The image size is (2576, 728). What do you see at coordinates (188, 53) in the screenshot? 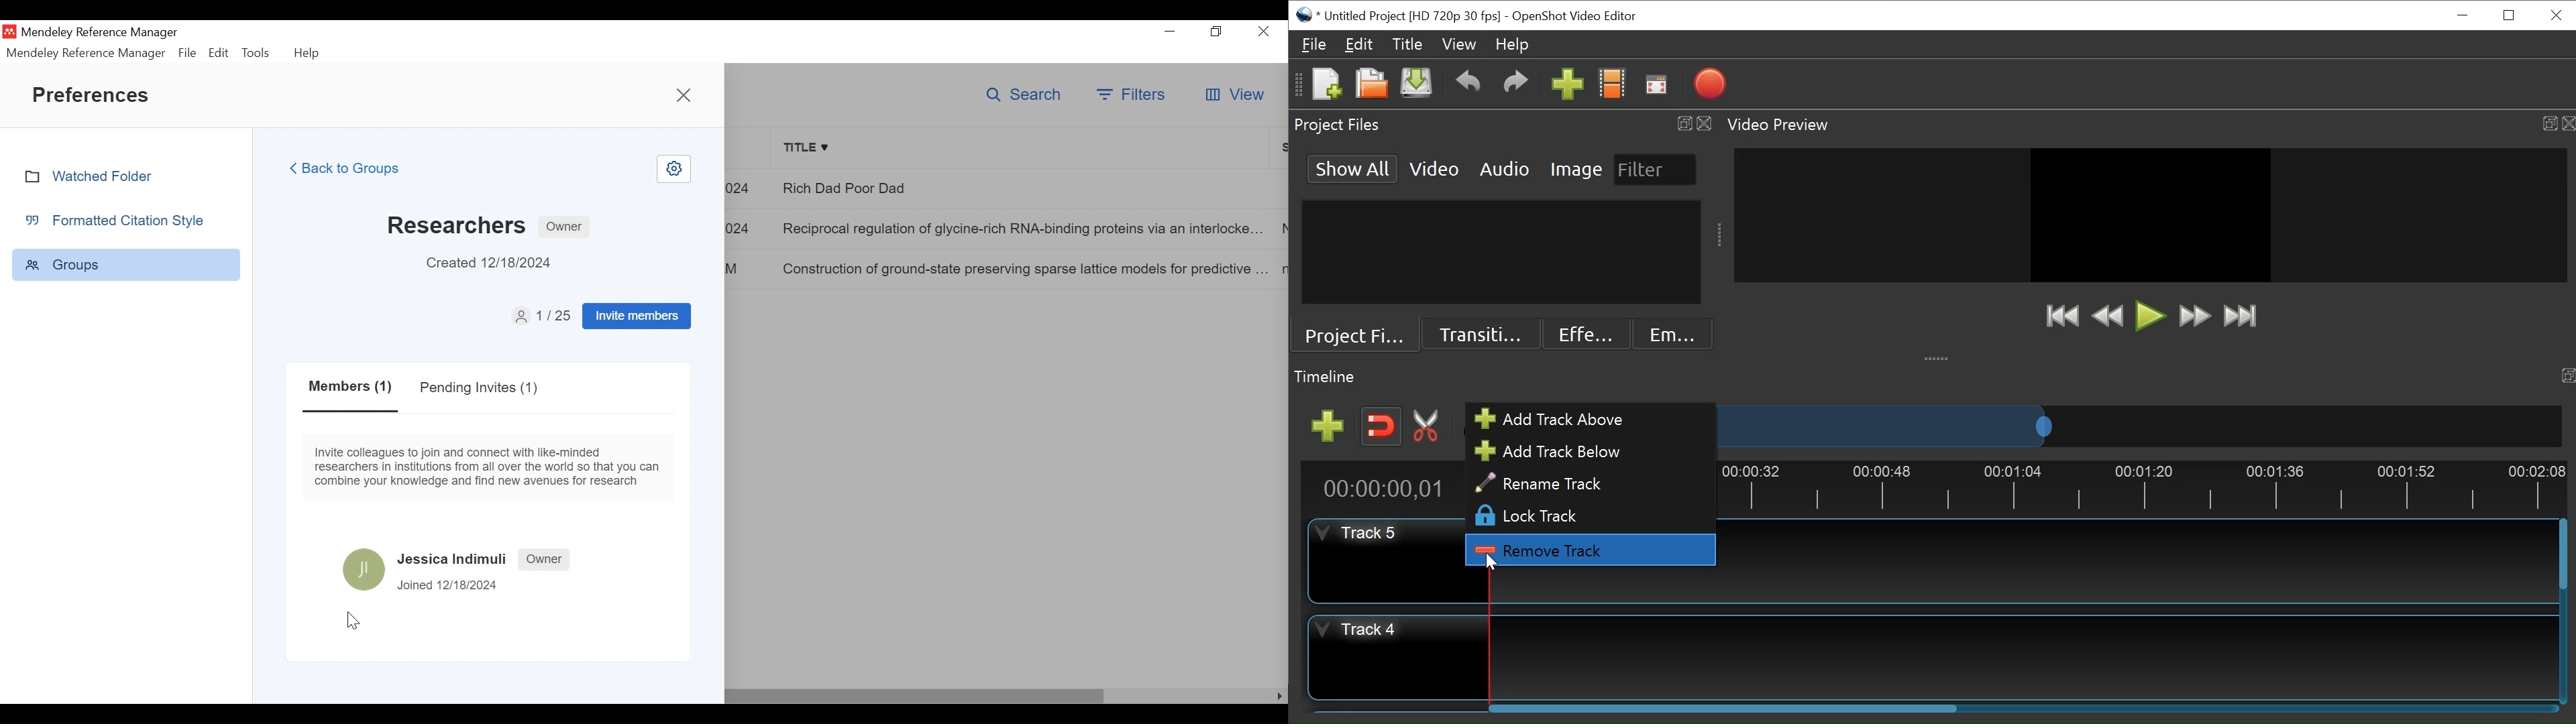
I see `File` at bounding box center [188, 53].